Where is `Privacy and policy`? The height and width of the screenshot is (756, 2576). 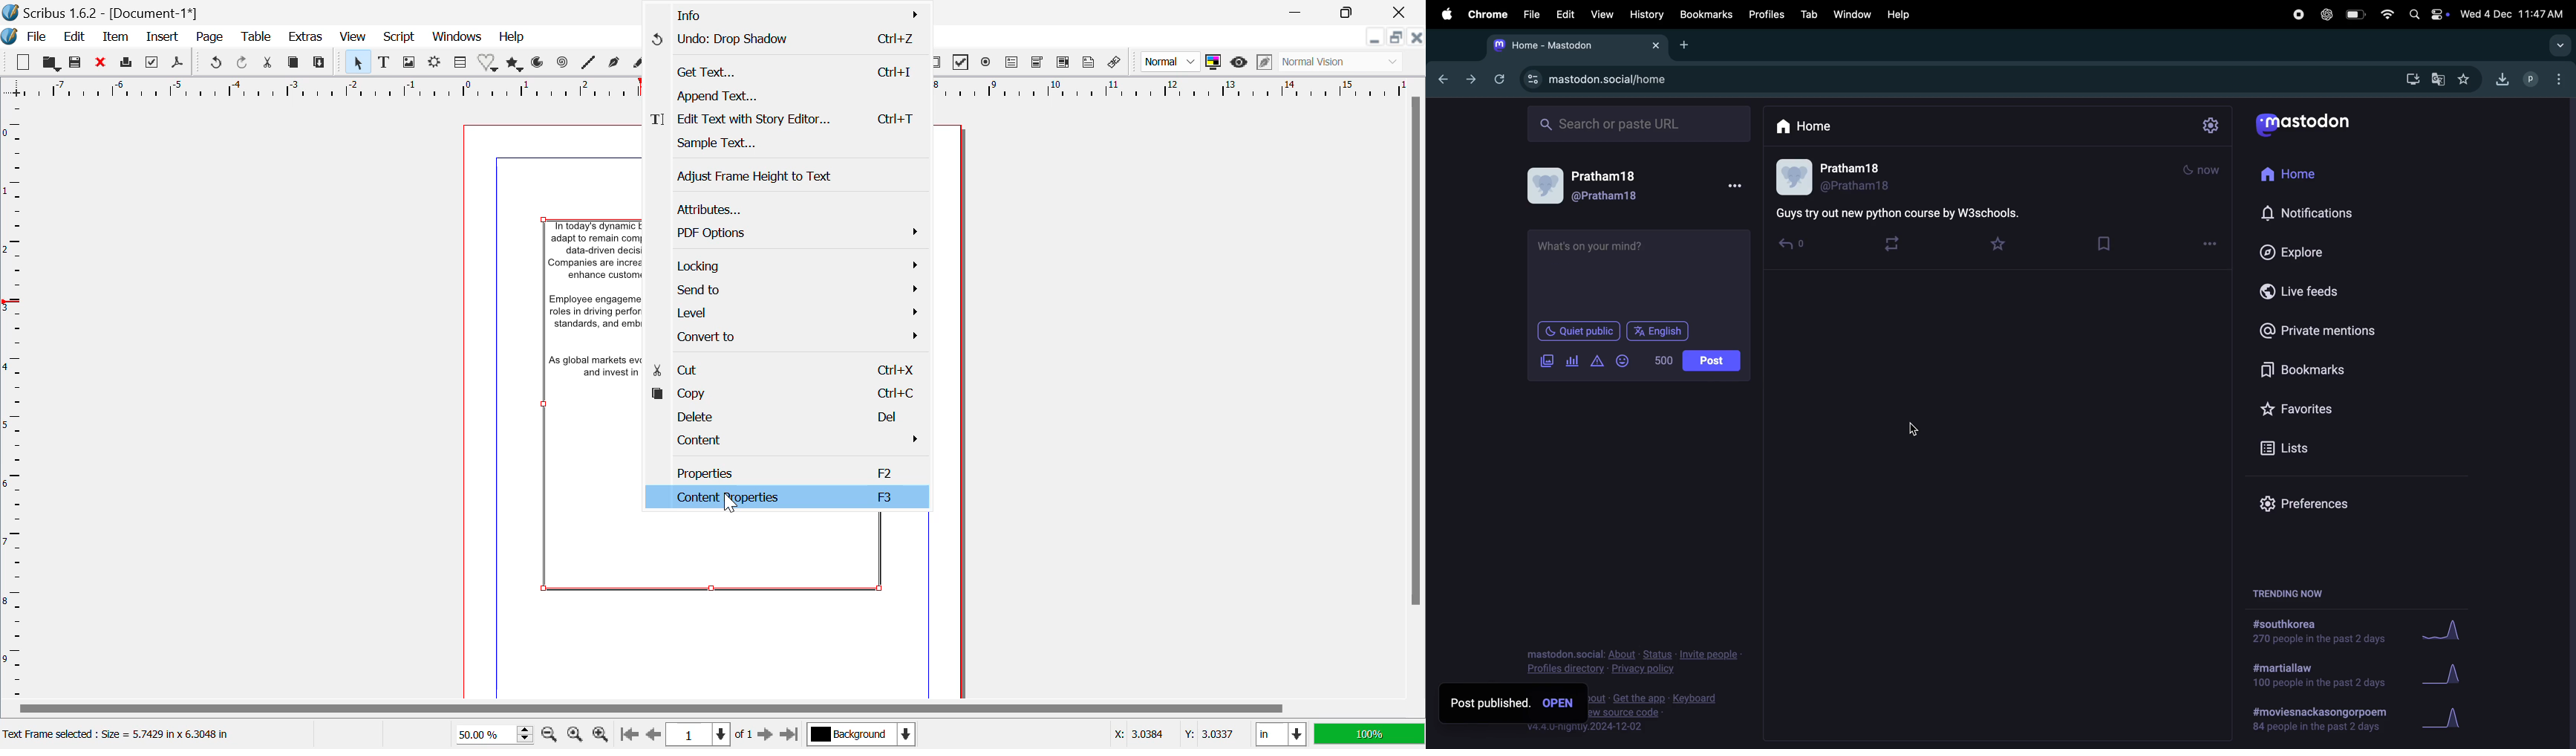 Privacy and policy is located at coordinates (1634, 660).